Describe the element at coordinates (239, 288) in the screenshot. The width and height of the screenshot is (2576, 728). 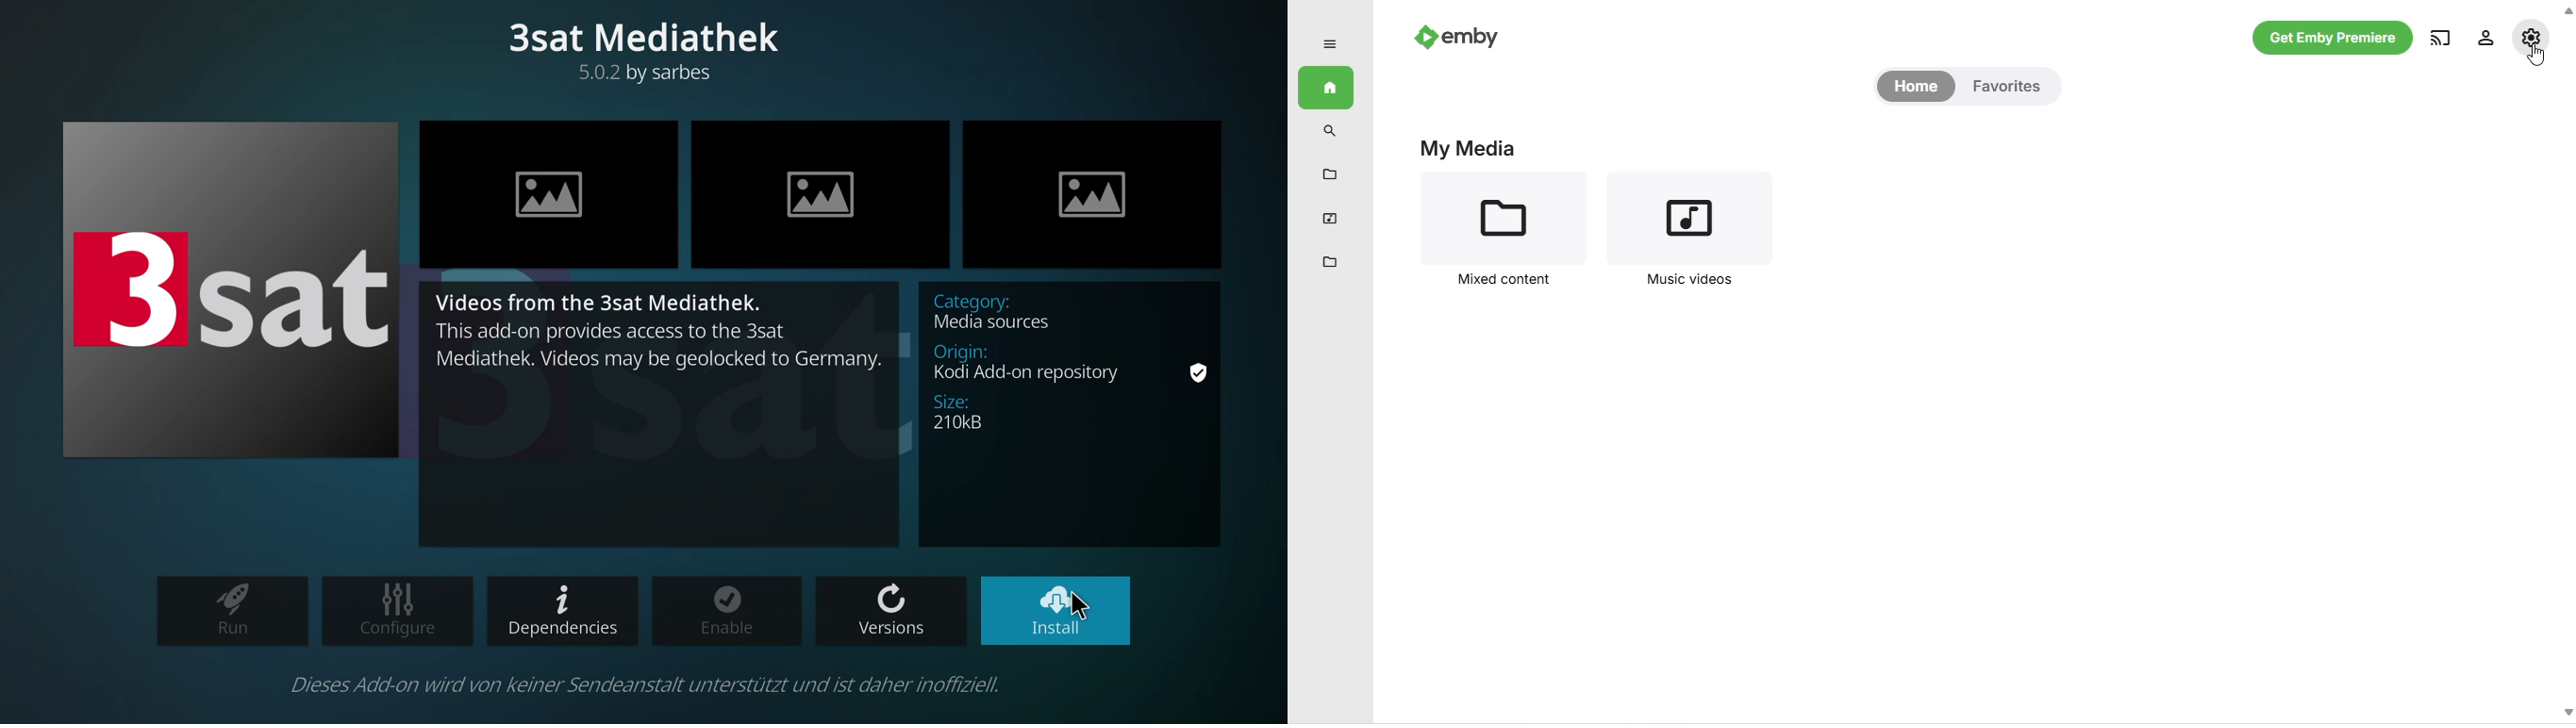
I see `3sat` at that location.